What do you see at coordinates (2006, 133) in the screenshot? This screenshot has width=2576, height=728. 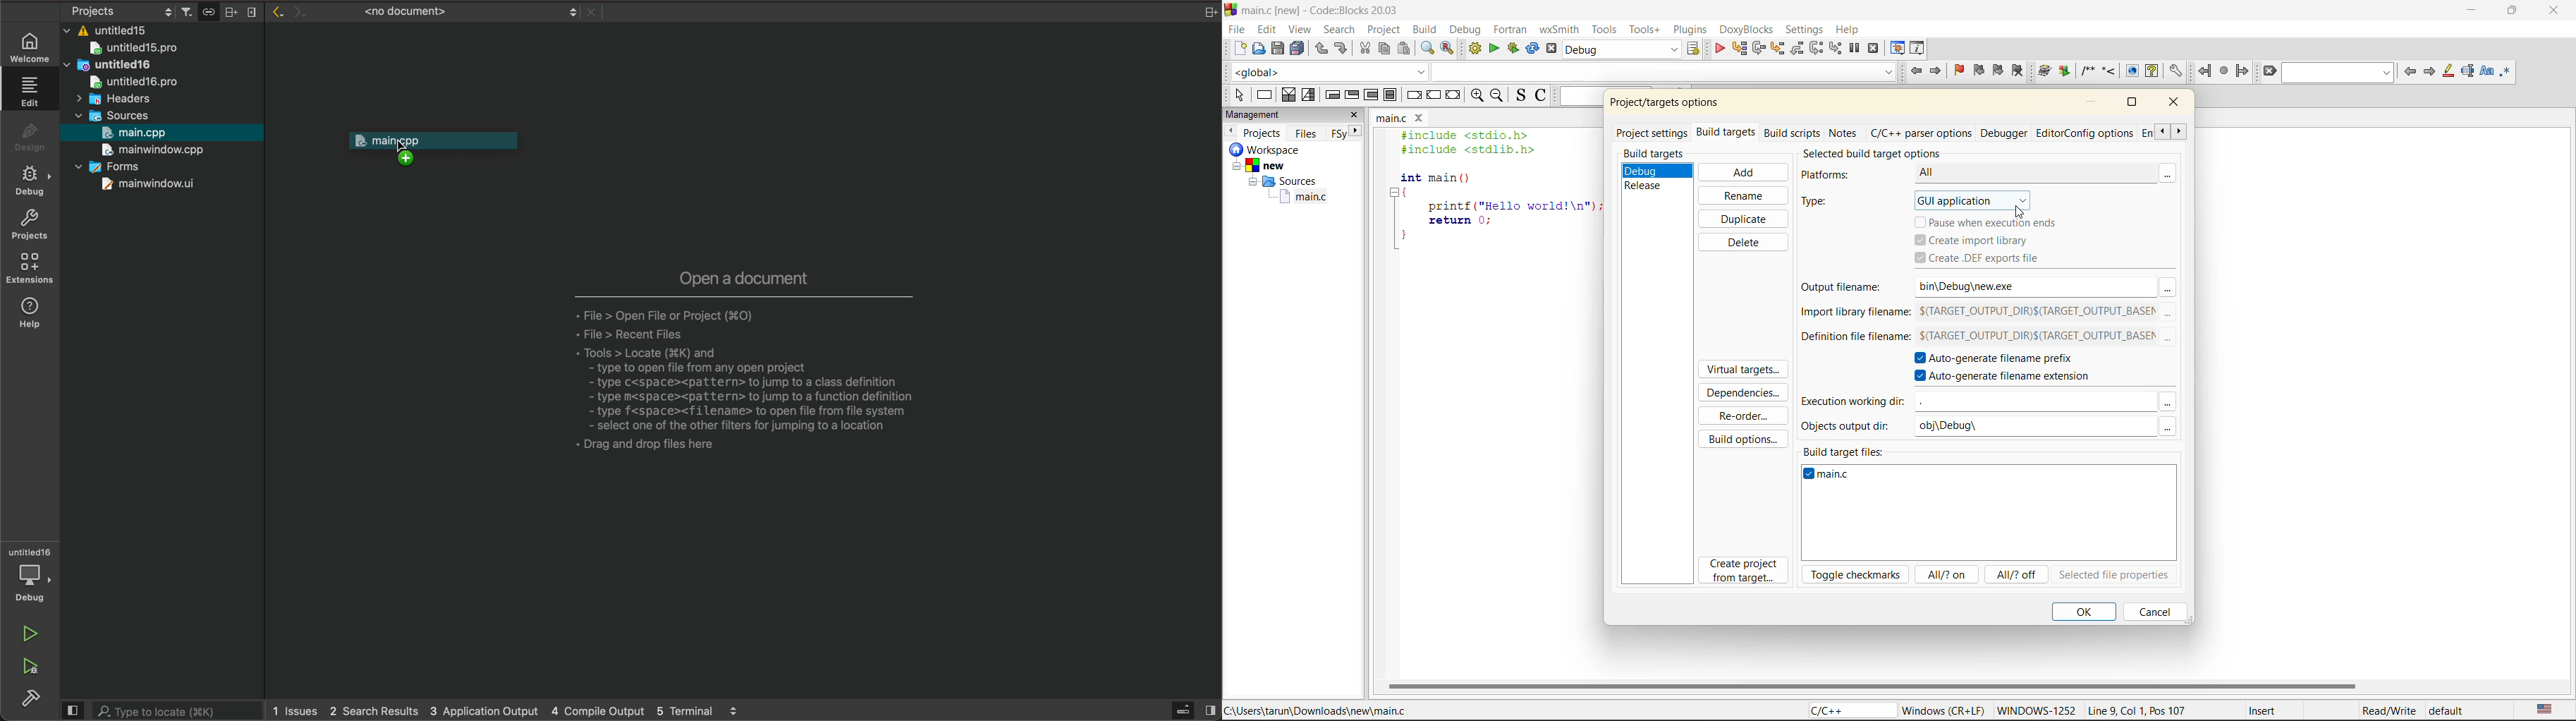 I see `debugger` at bounding box center [2006, 133].